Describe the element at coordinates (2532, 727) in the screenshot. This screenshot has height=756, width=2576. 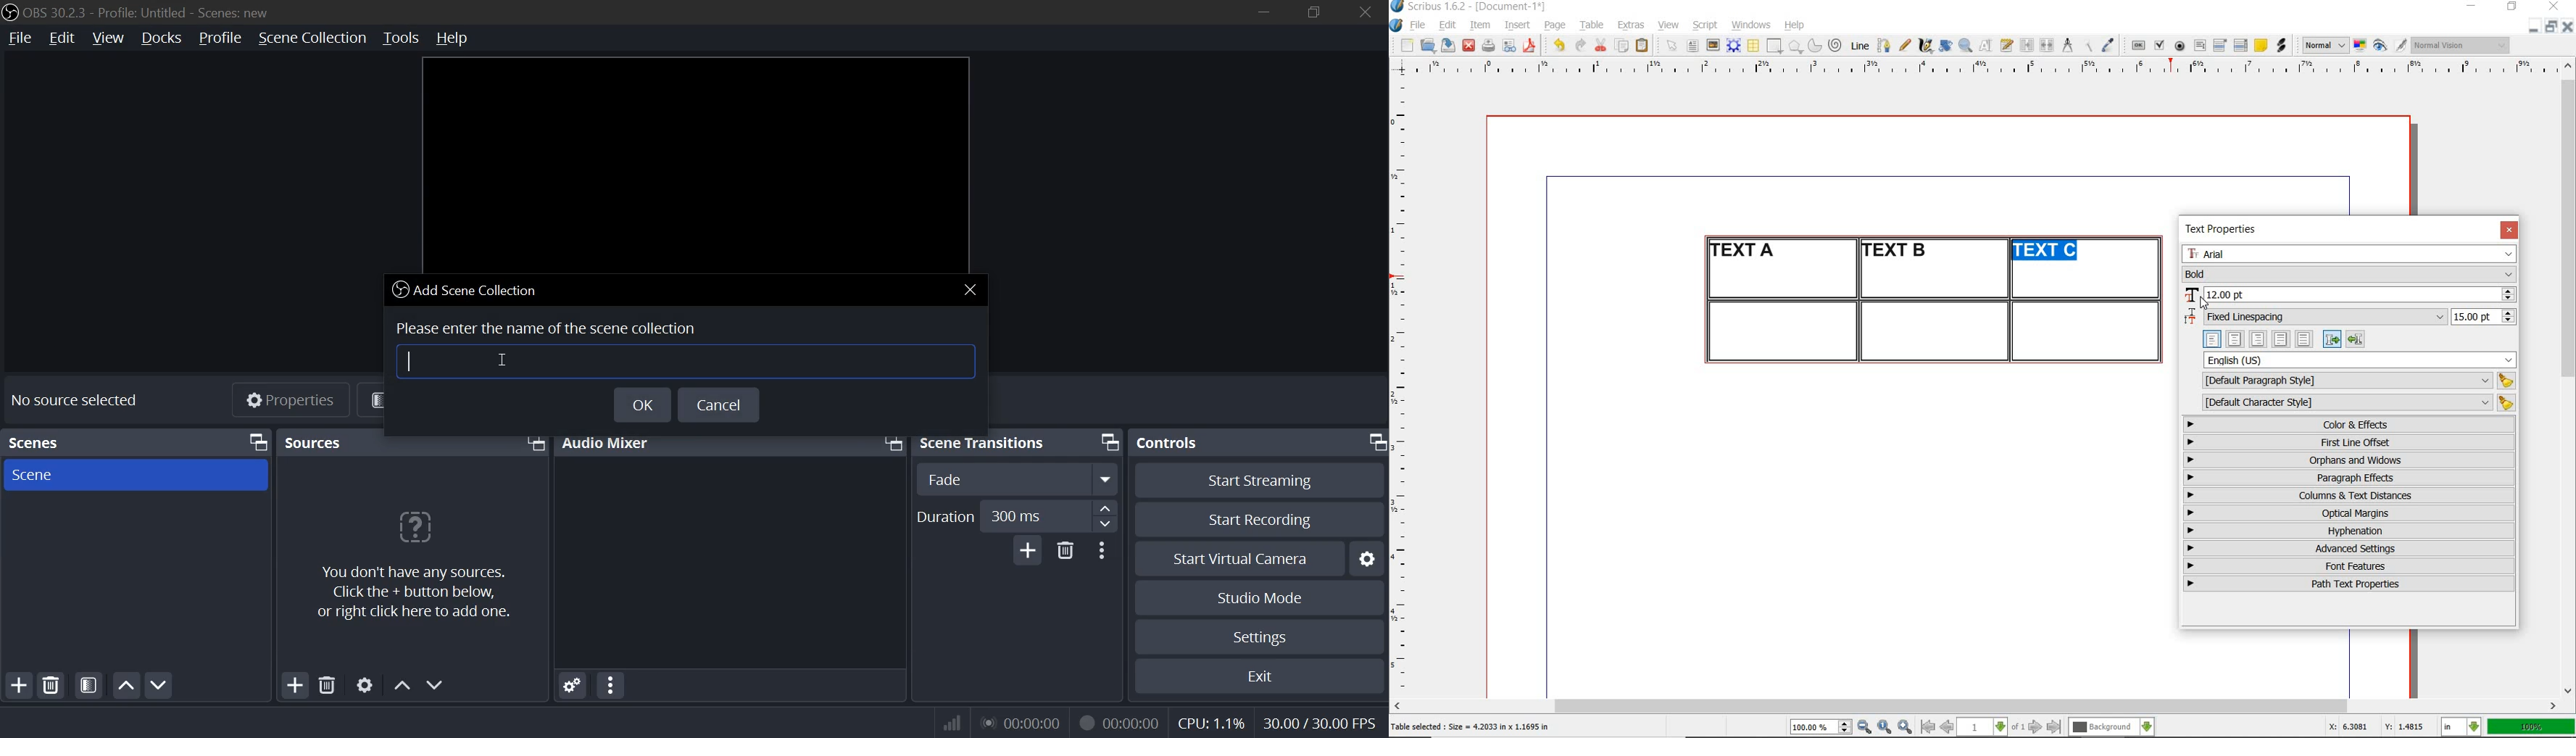
I see `100%` at that location.